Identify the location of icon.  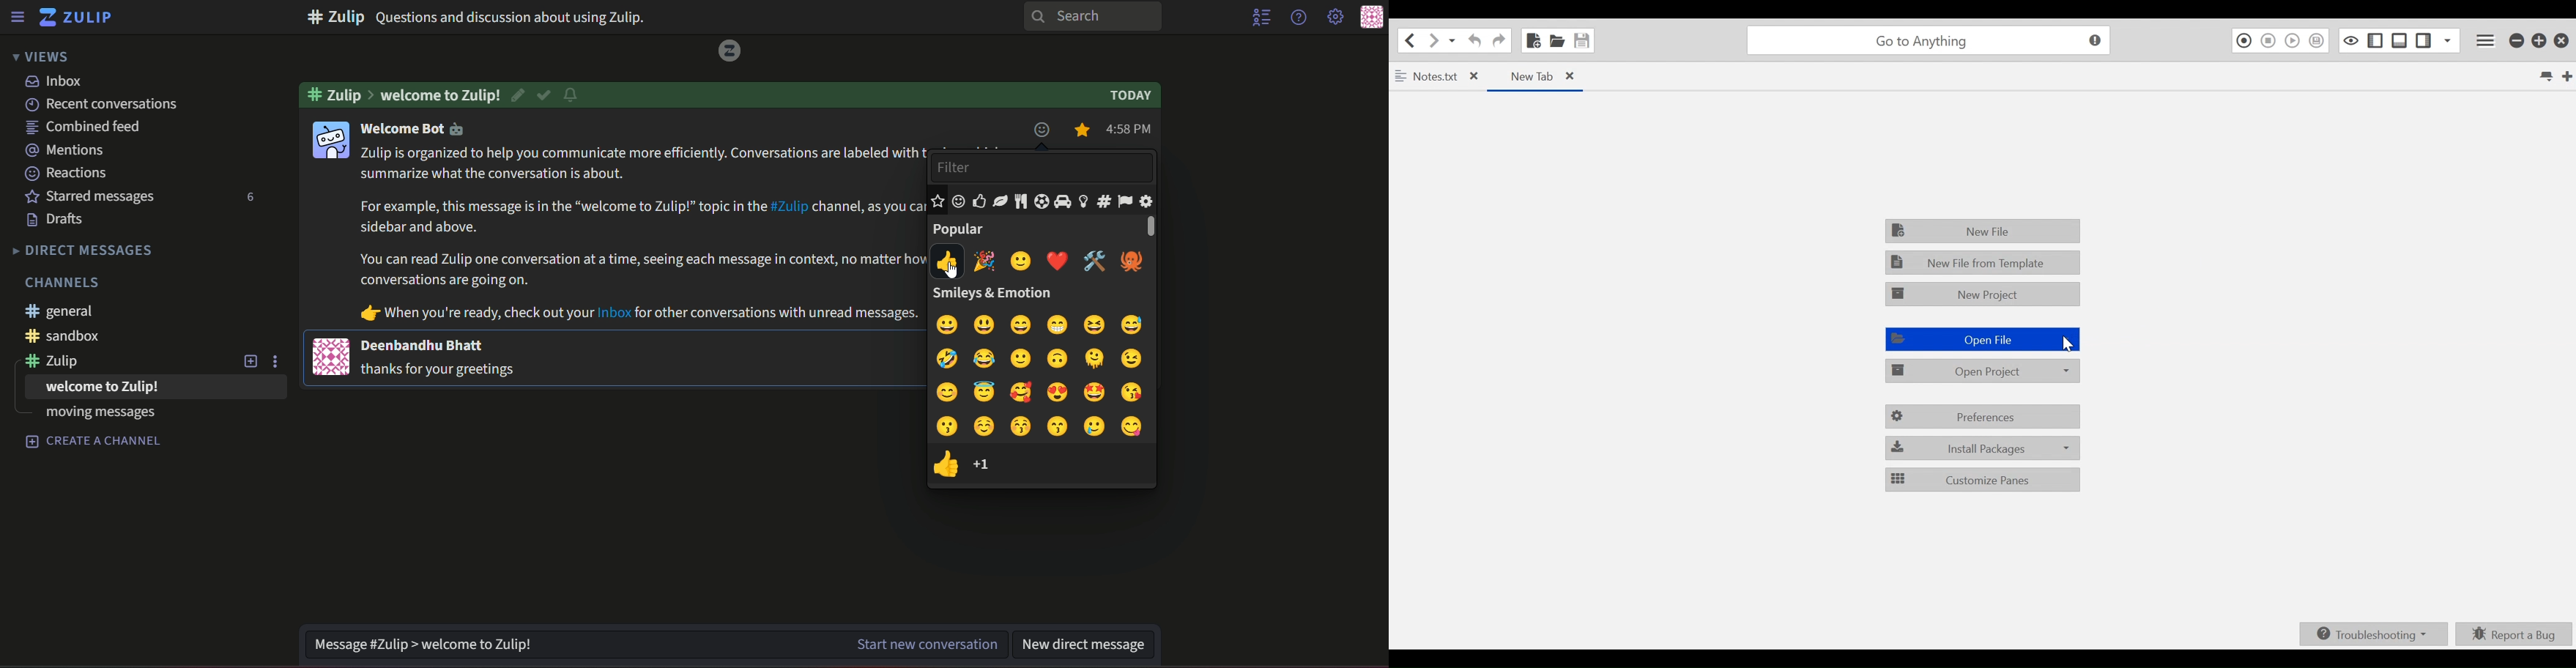
(332, 356).